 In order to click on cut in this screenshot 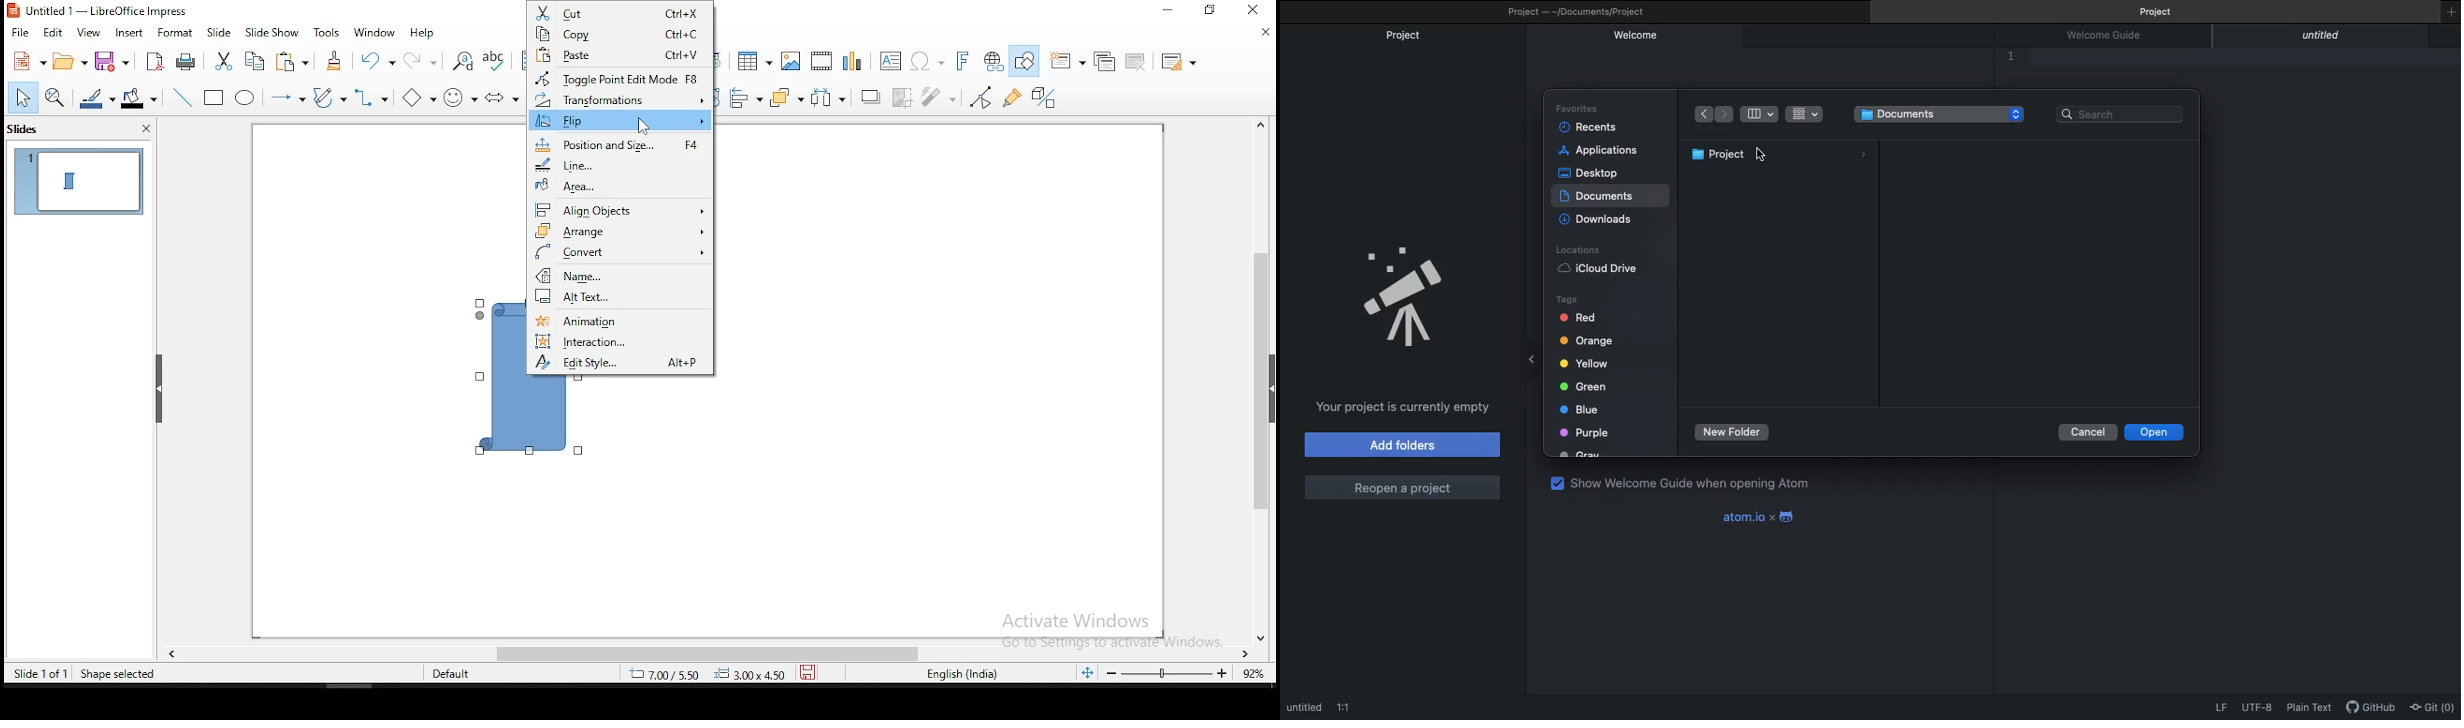, I will do `click(224, 60)`.